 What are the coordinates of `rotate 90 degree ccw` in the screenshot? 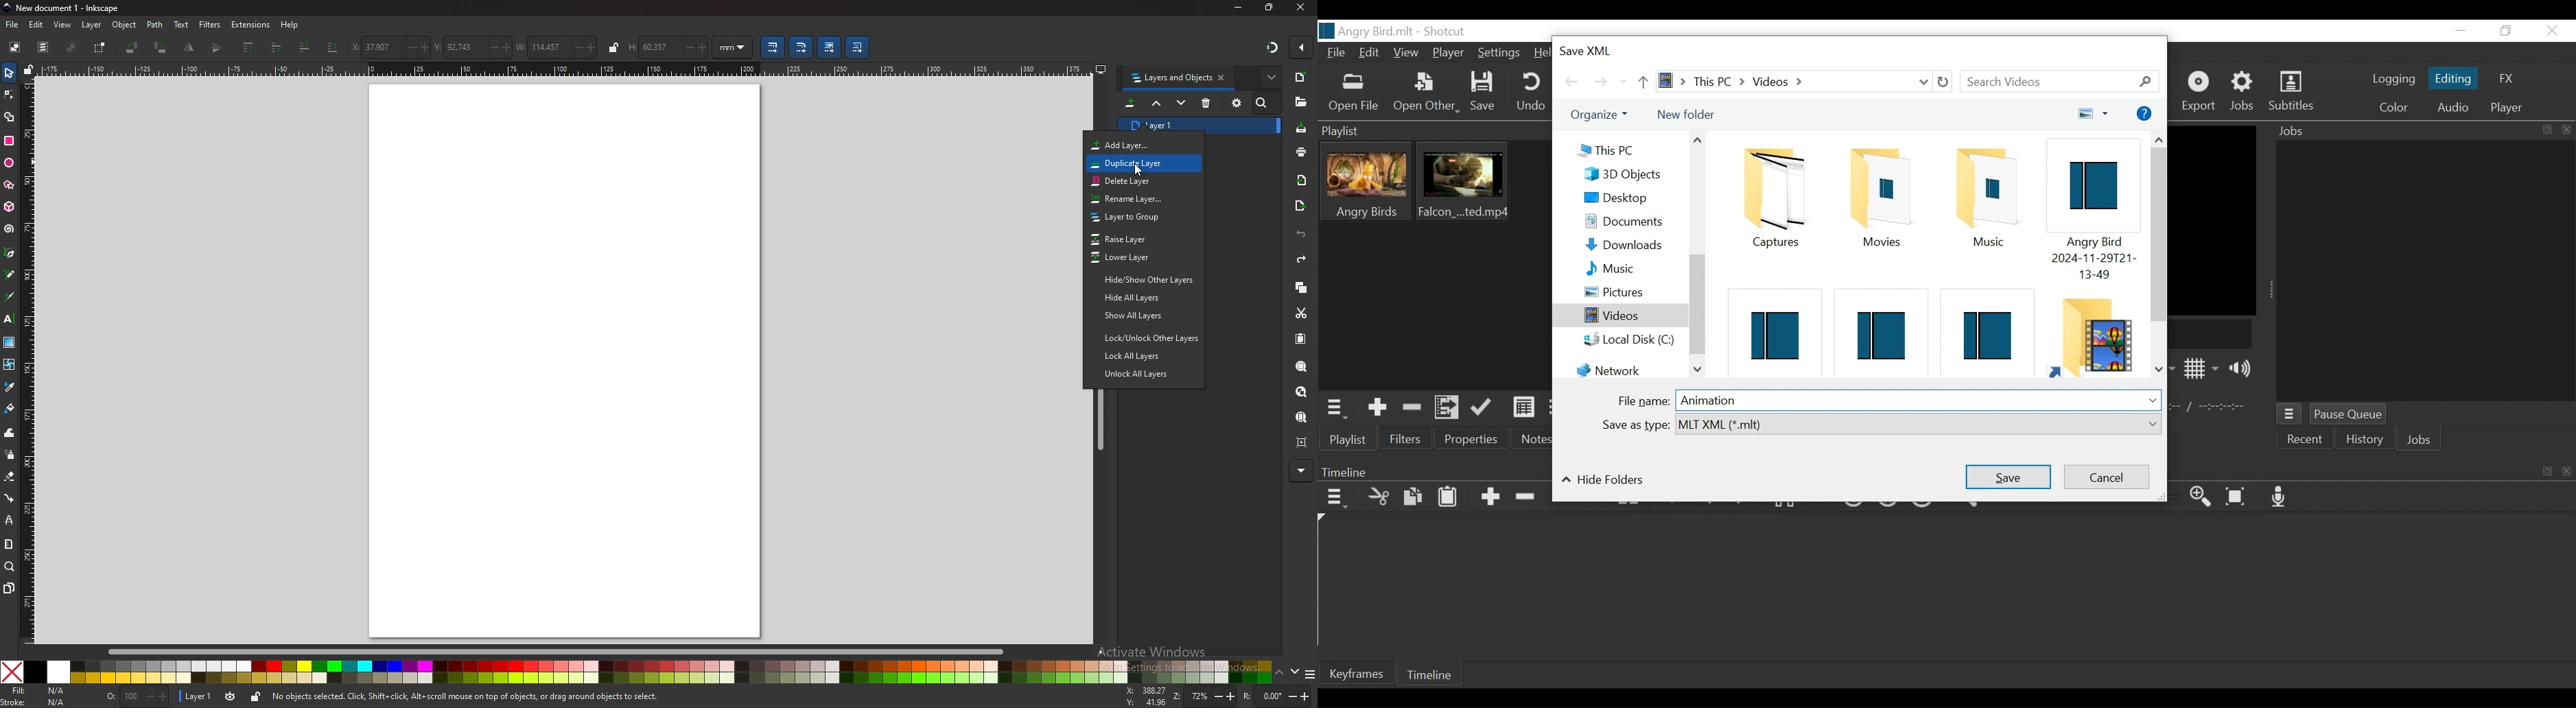 It's located at (132, 48).